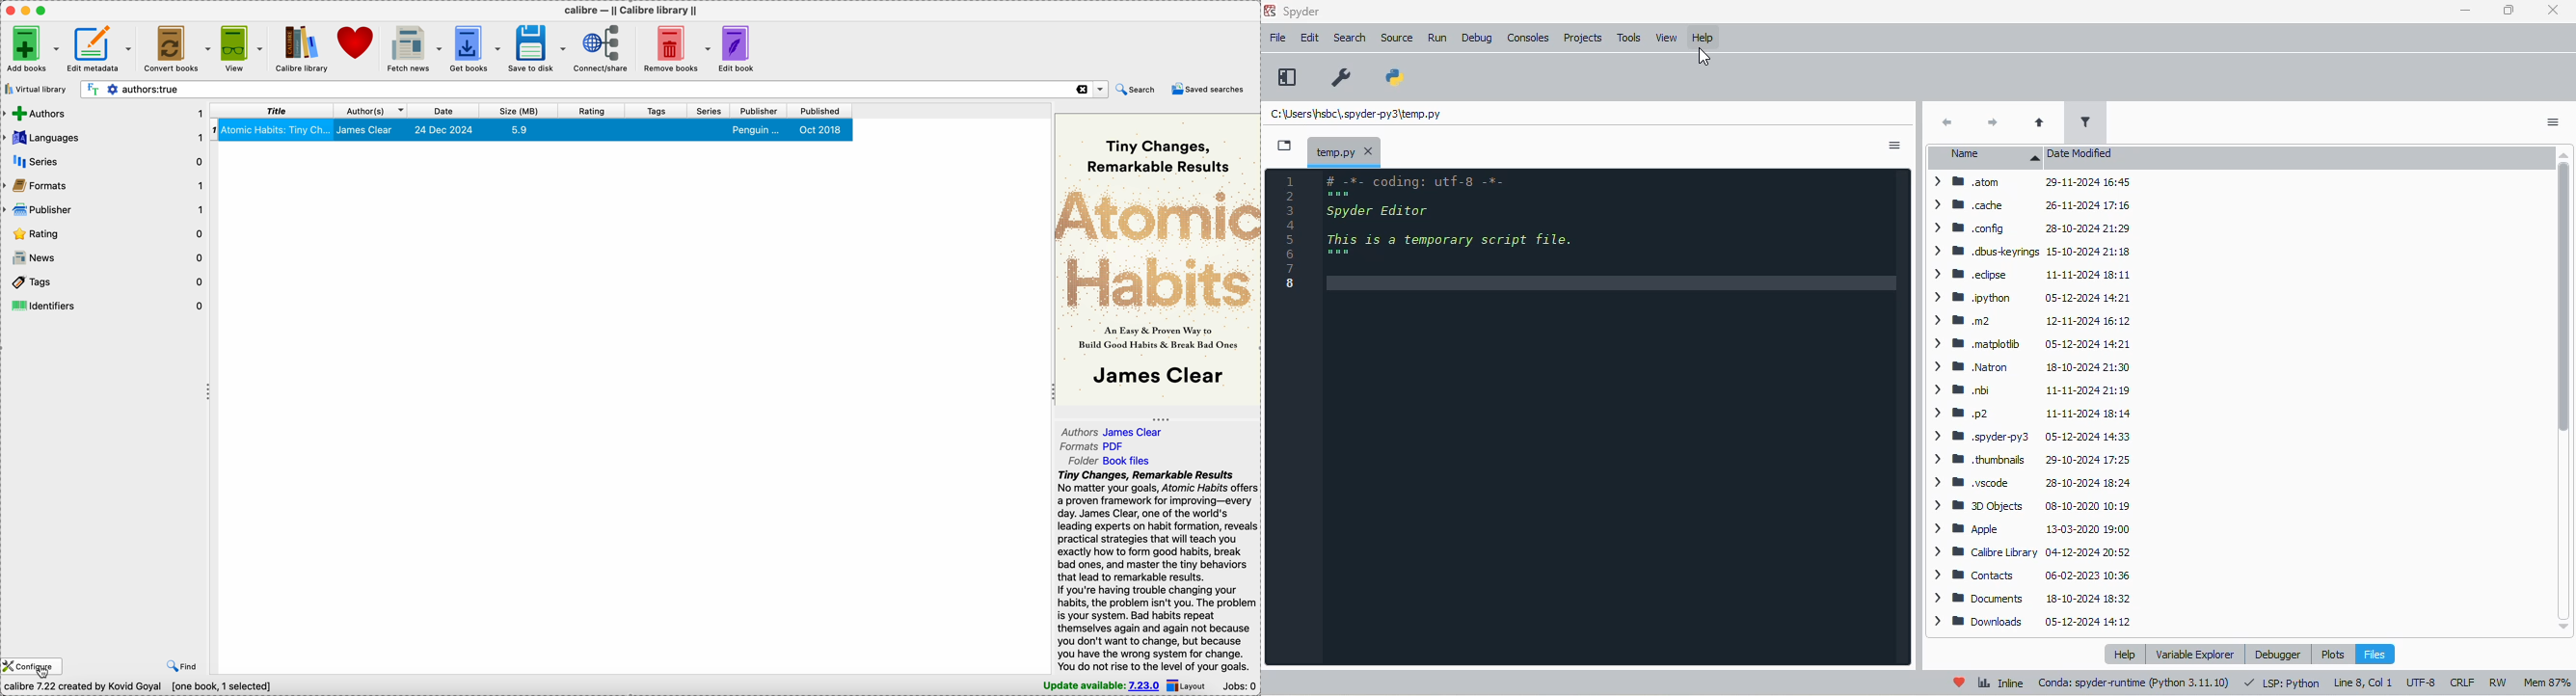 The width and height of the screenshot is (2576, 700). What do you see at coordinates (2001, 683) in the screenshot?
I see `inline` at bounding box center [2001, 683].